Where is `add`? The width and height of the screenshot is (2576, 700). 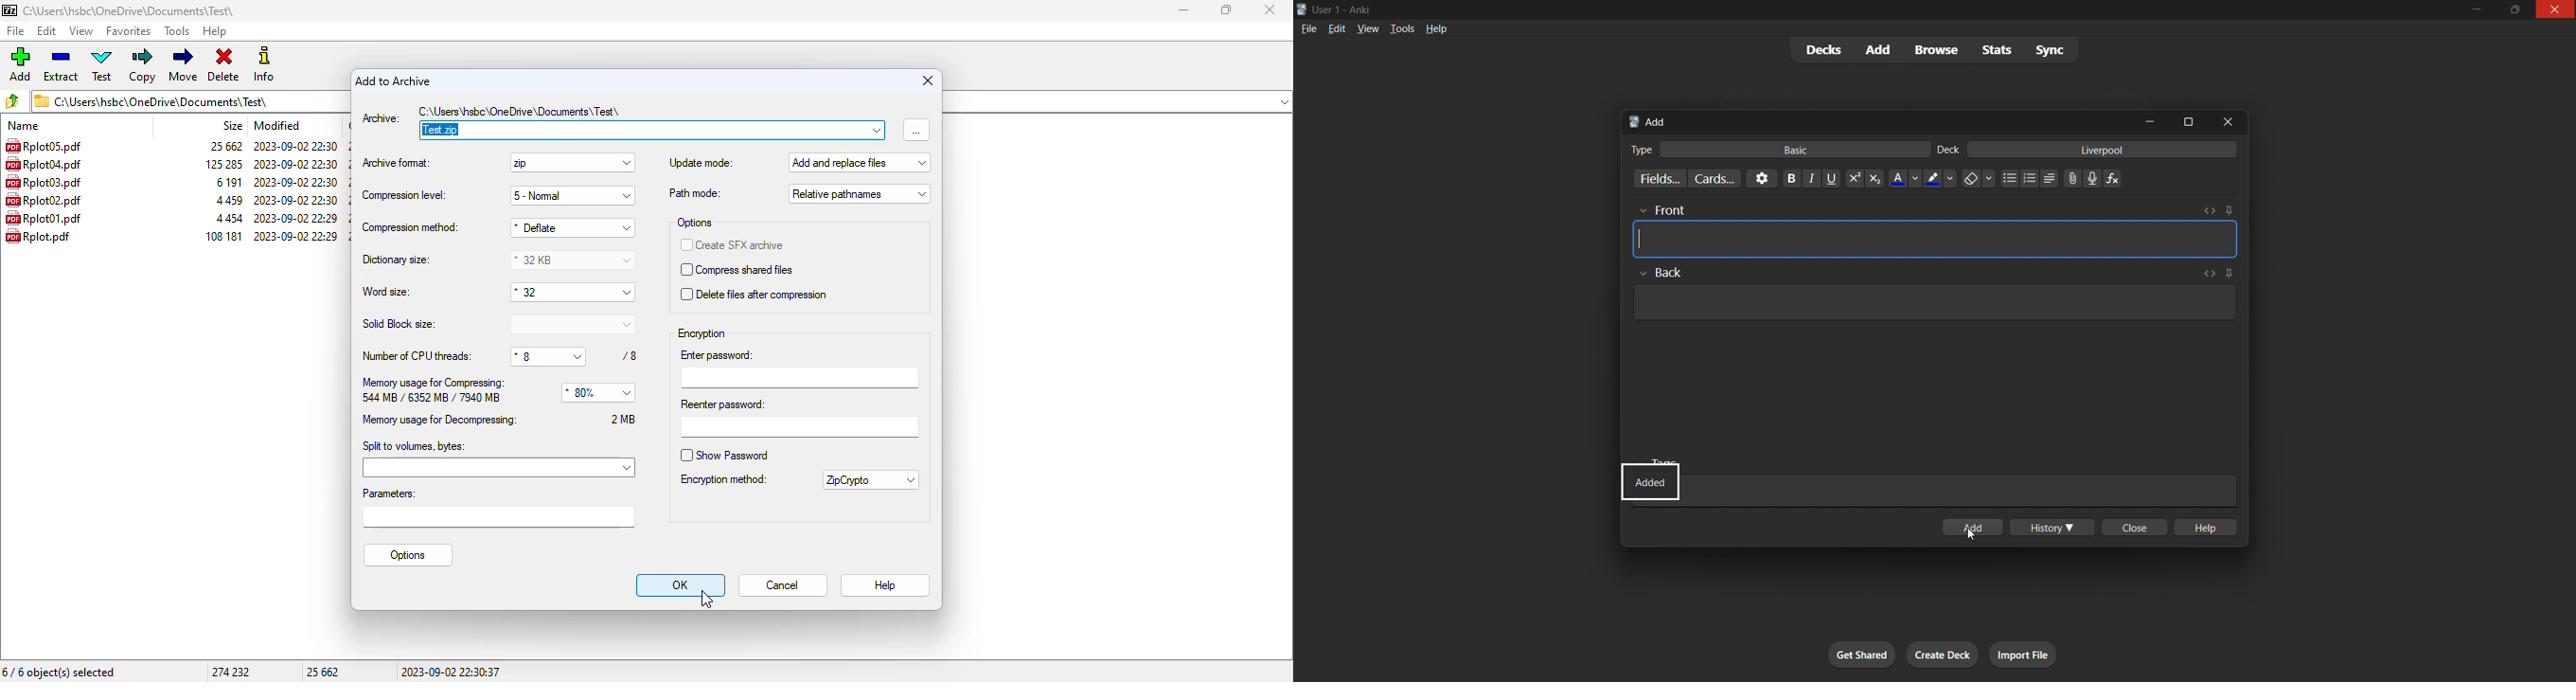 add is located at coordinates (1978, 525).